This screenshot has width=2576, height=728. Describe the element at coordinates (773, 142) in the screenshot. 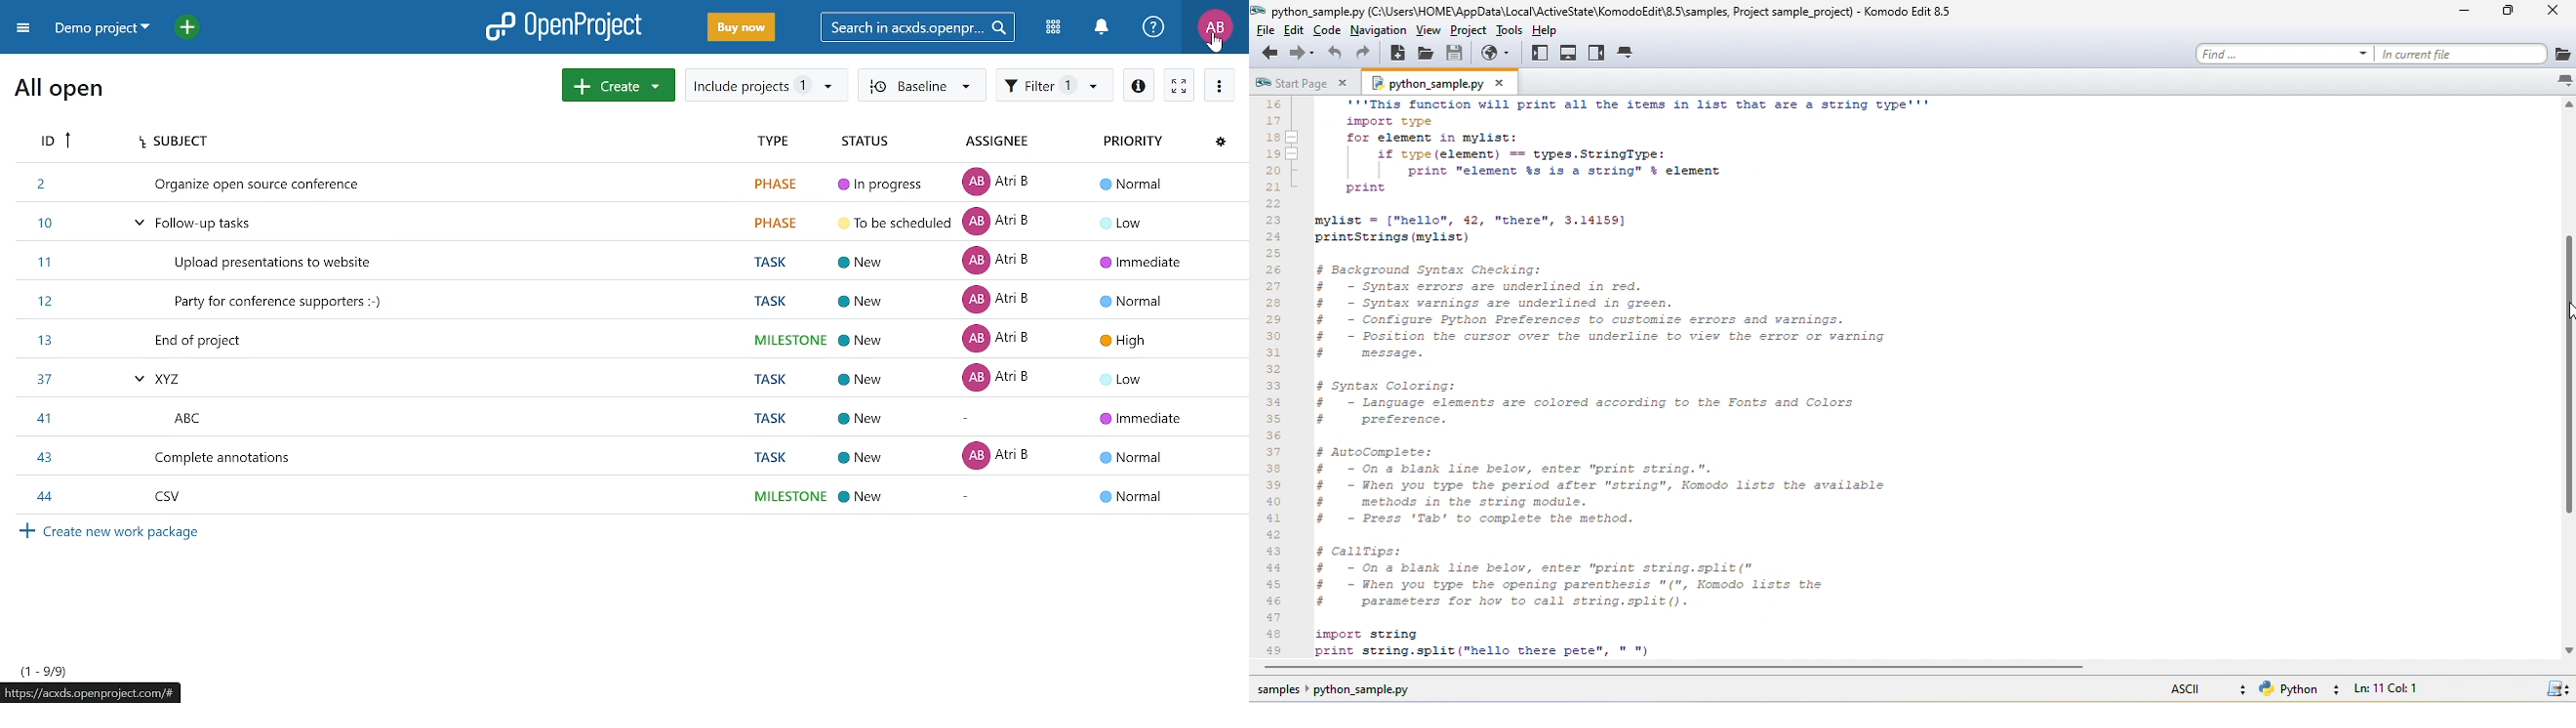

I see `Type` at that location.